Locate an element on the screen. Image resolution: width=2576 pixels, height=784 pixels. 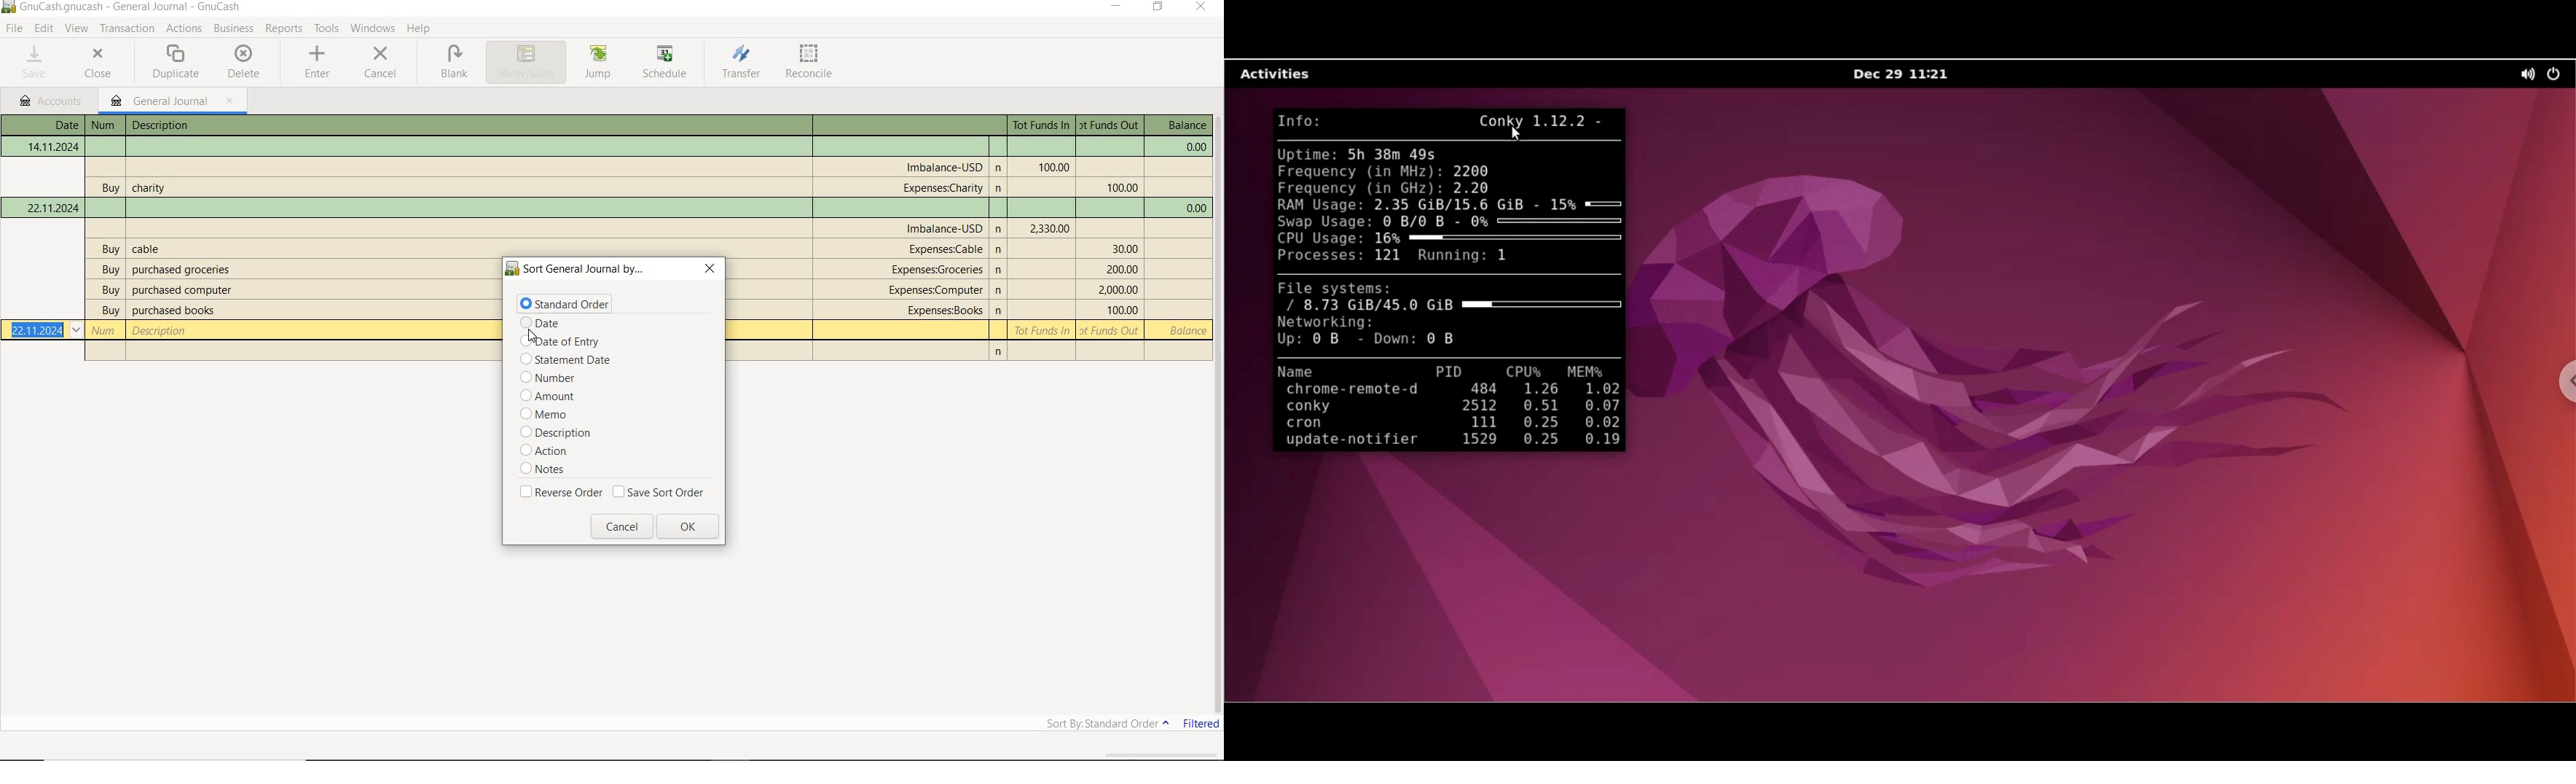
statement date is located at coordinates (561, 361).